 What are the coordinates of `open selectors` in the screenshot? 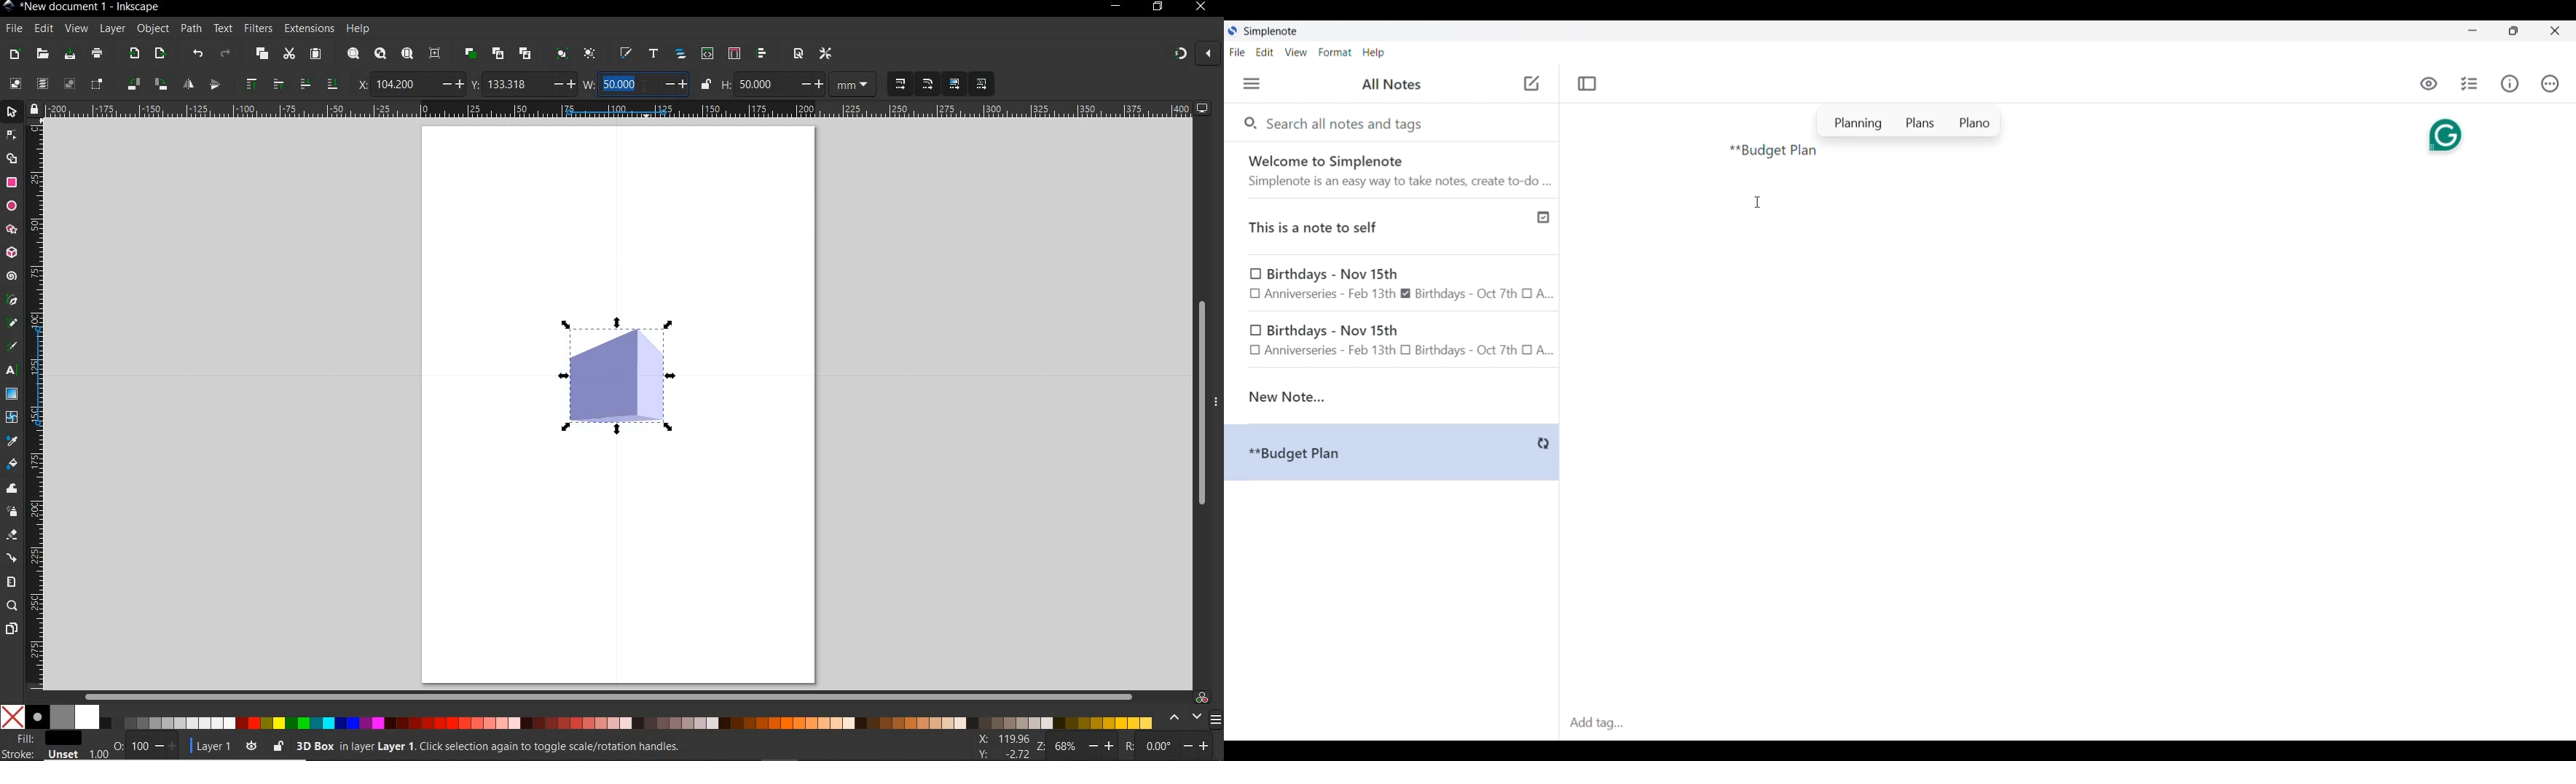 It's located at (734, 52).